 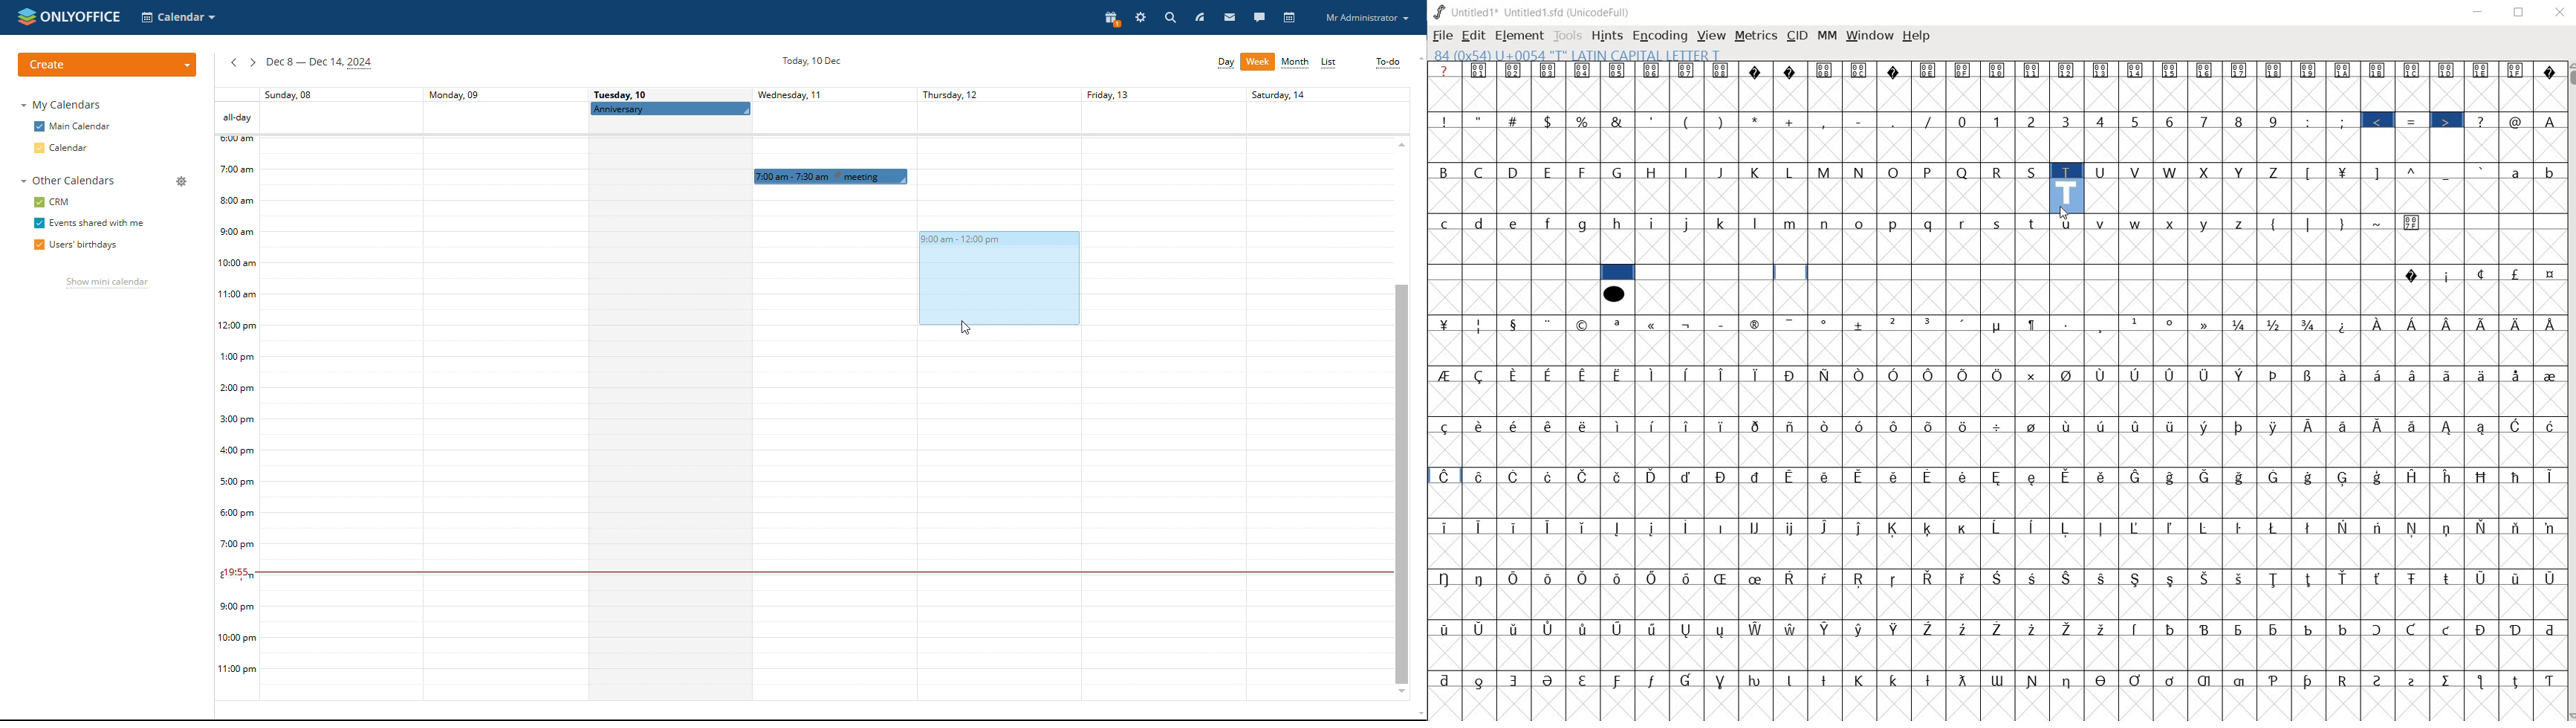 What do you see at coordinates (2376, 630) in the screenshot?
I see `Symbol` at bounding box center [2376, 630].